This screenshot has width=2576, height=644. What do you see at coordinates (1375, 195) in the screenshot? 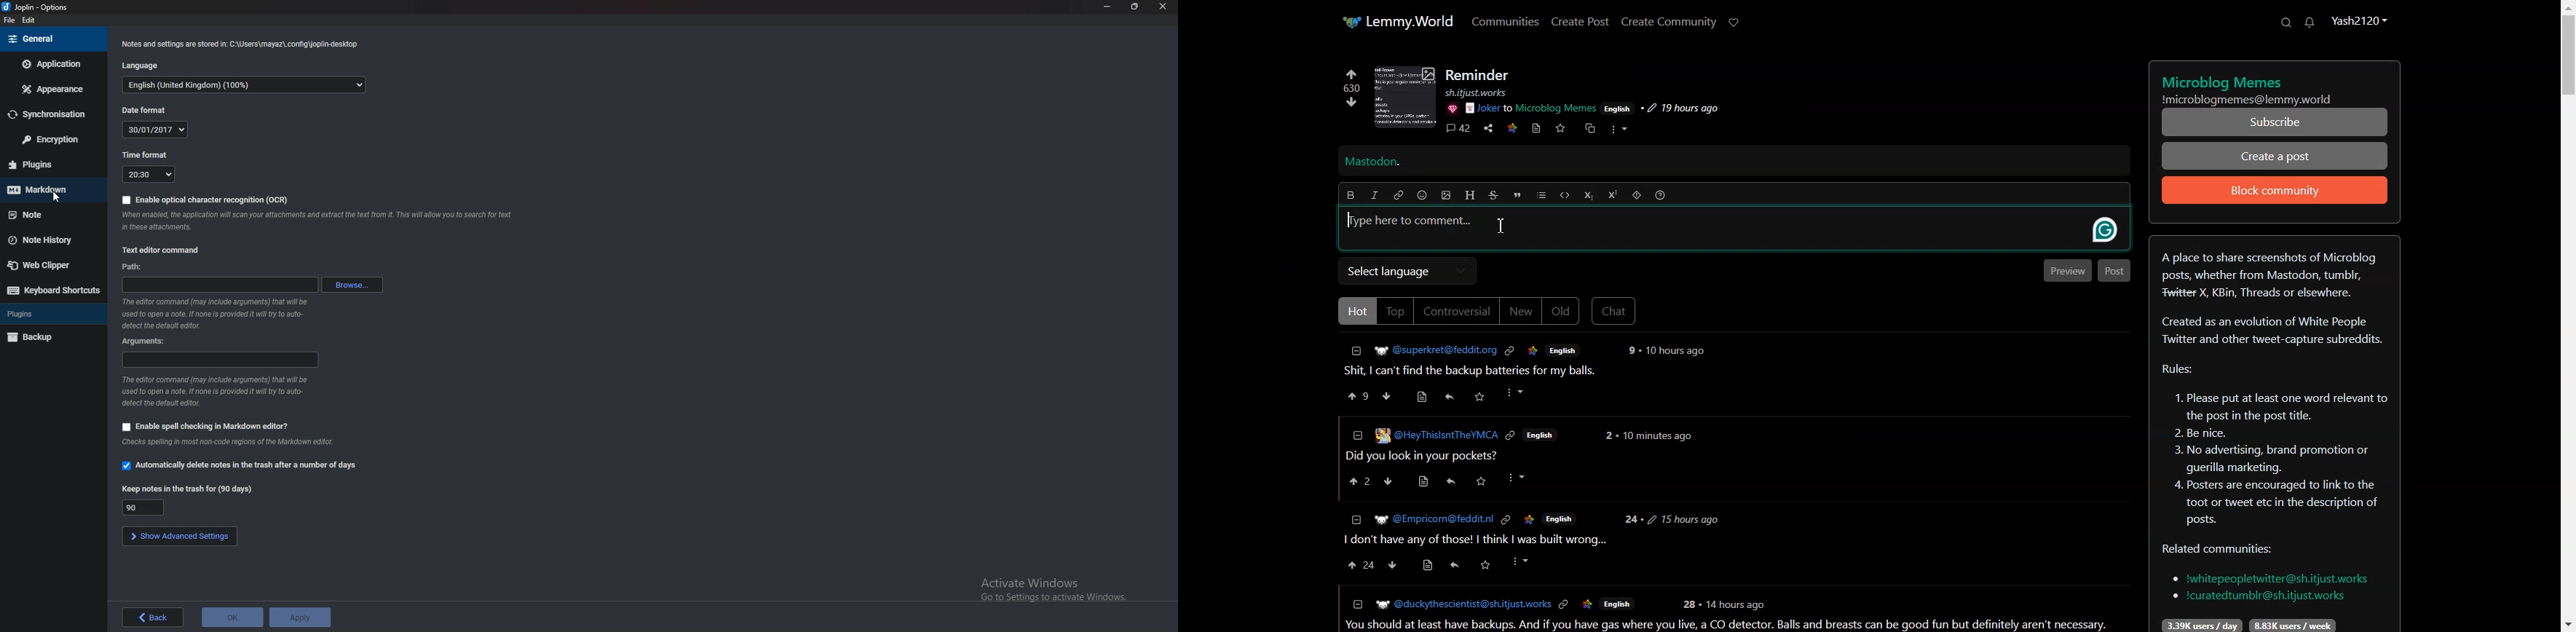
I see `Italic` at bounding box center [1375, 195].